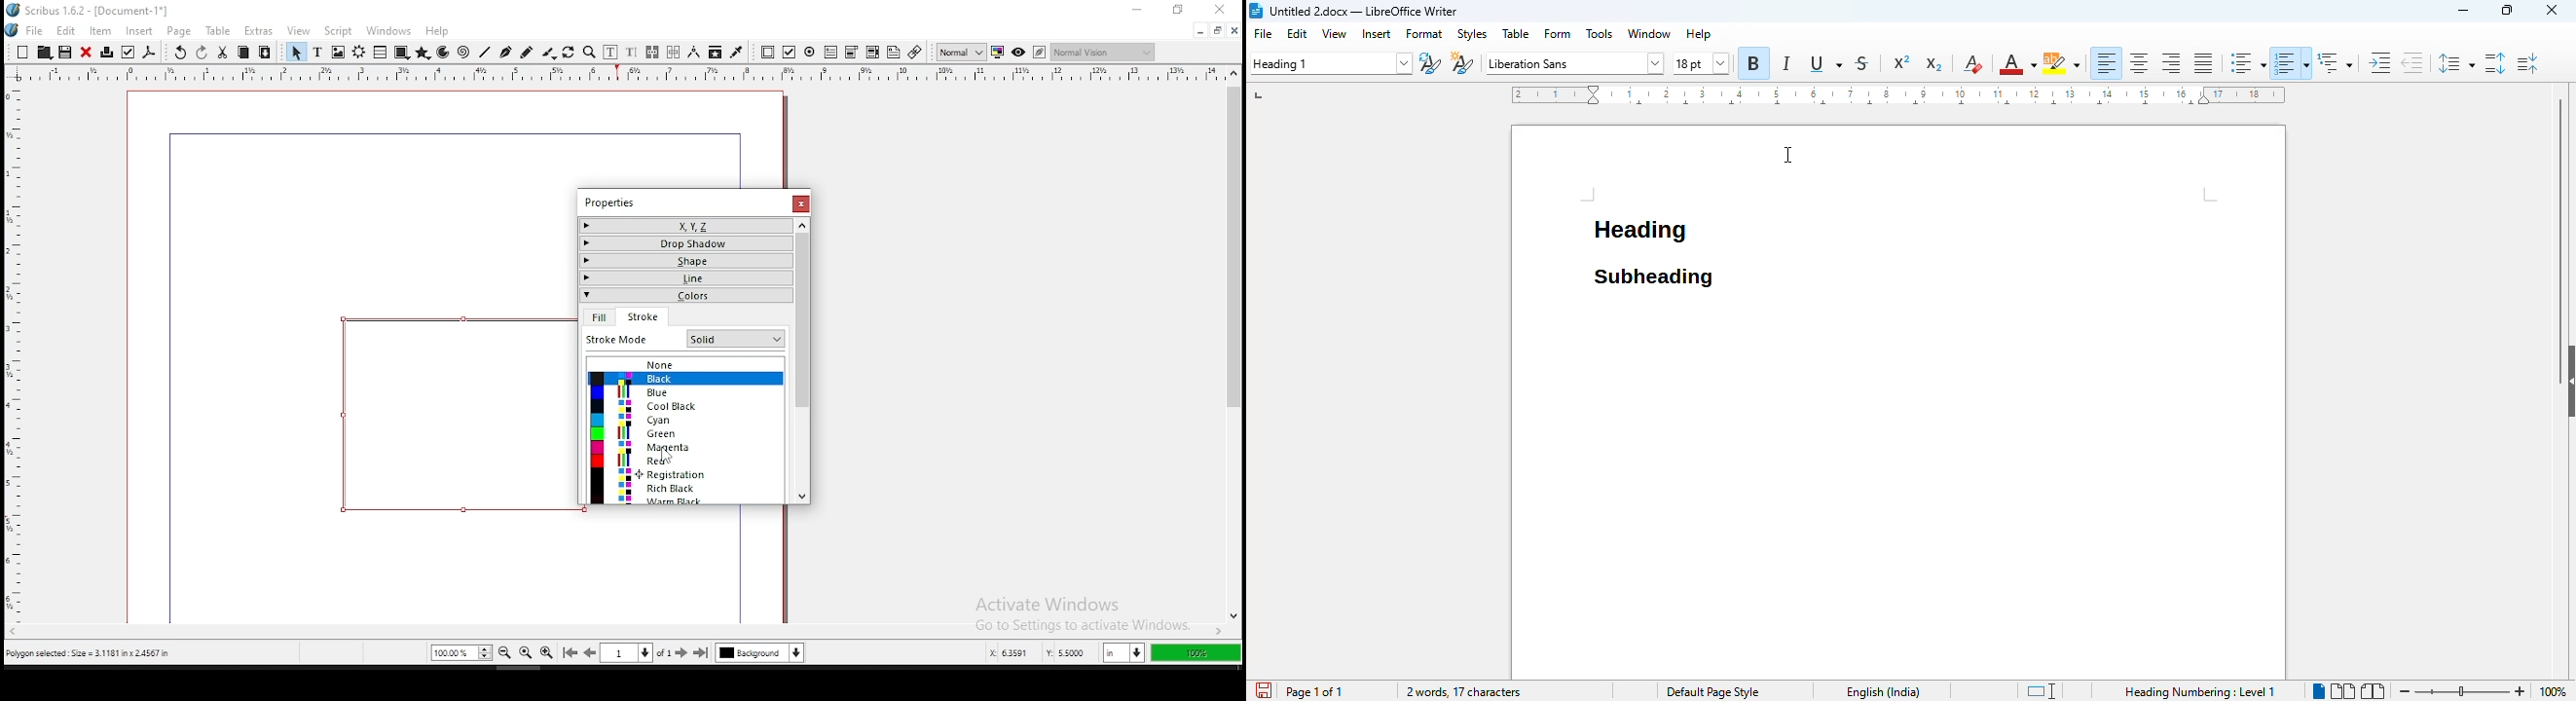  I want to click on close window, so click(800, 204).